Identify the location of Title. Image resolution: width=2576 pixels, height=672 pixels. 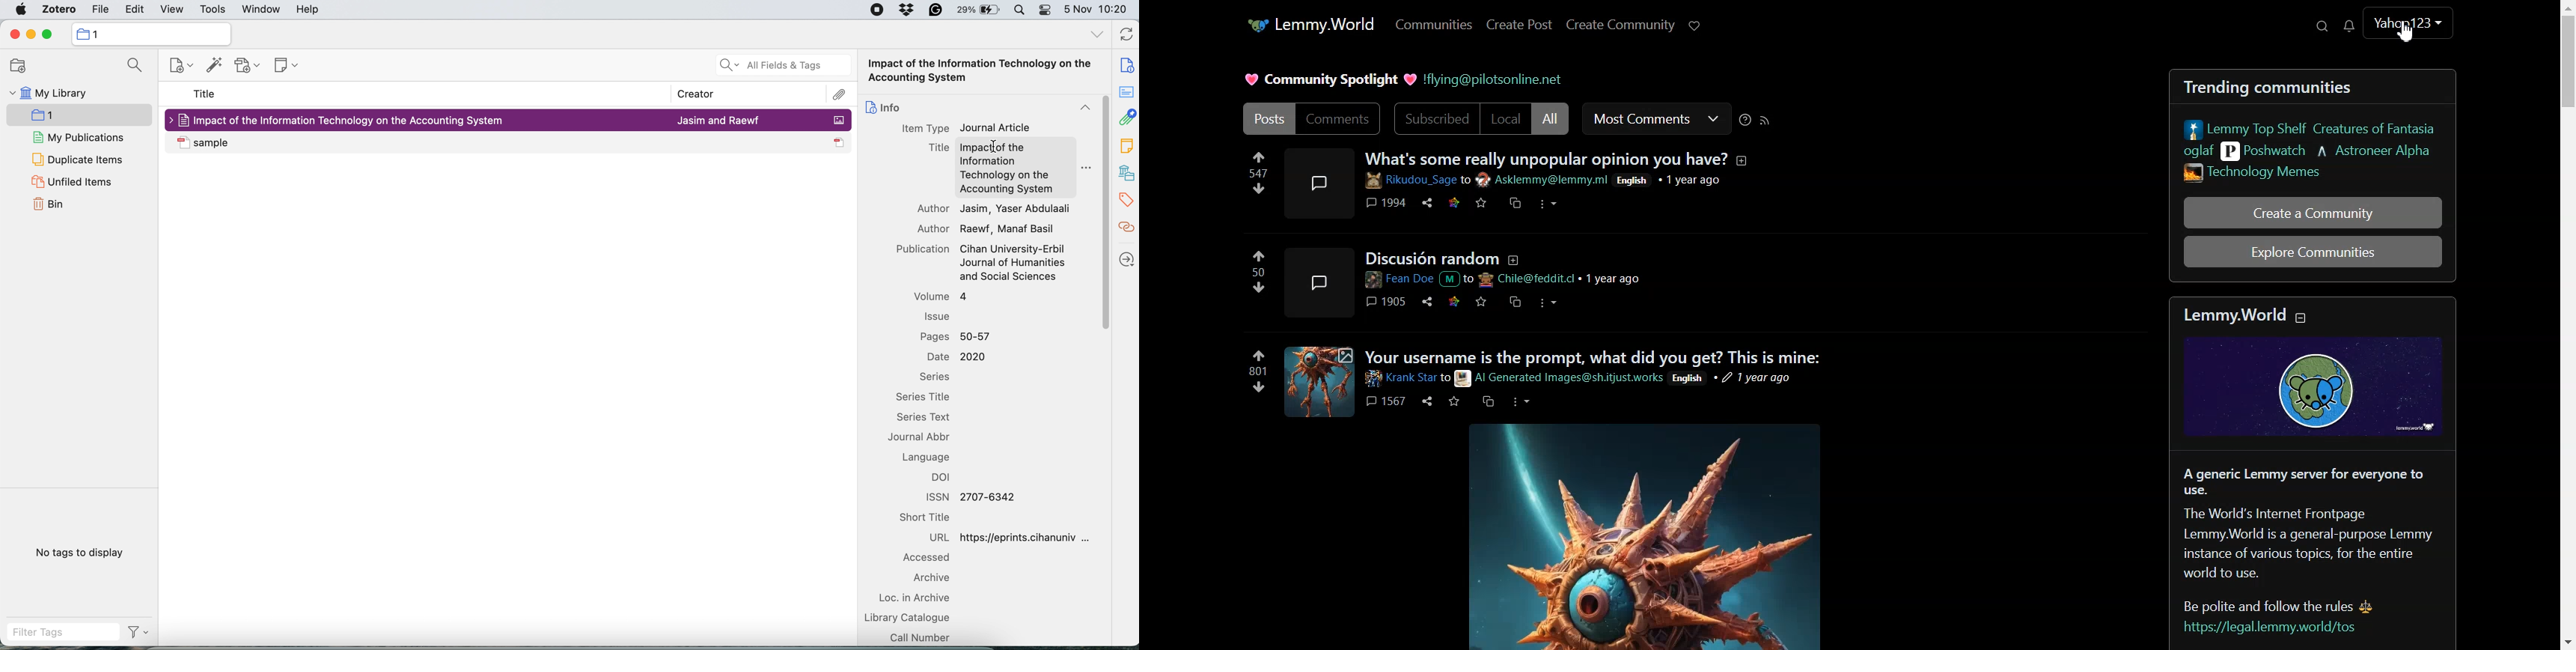
(940, 148).